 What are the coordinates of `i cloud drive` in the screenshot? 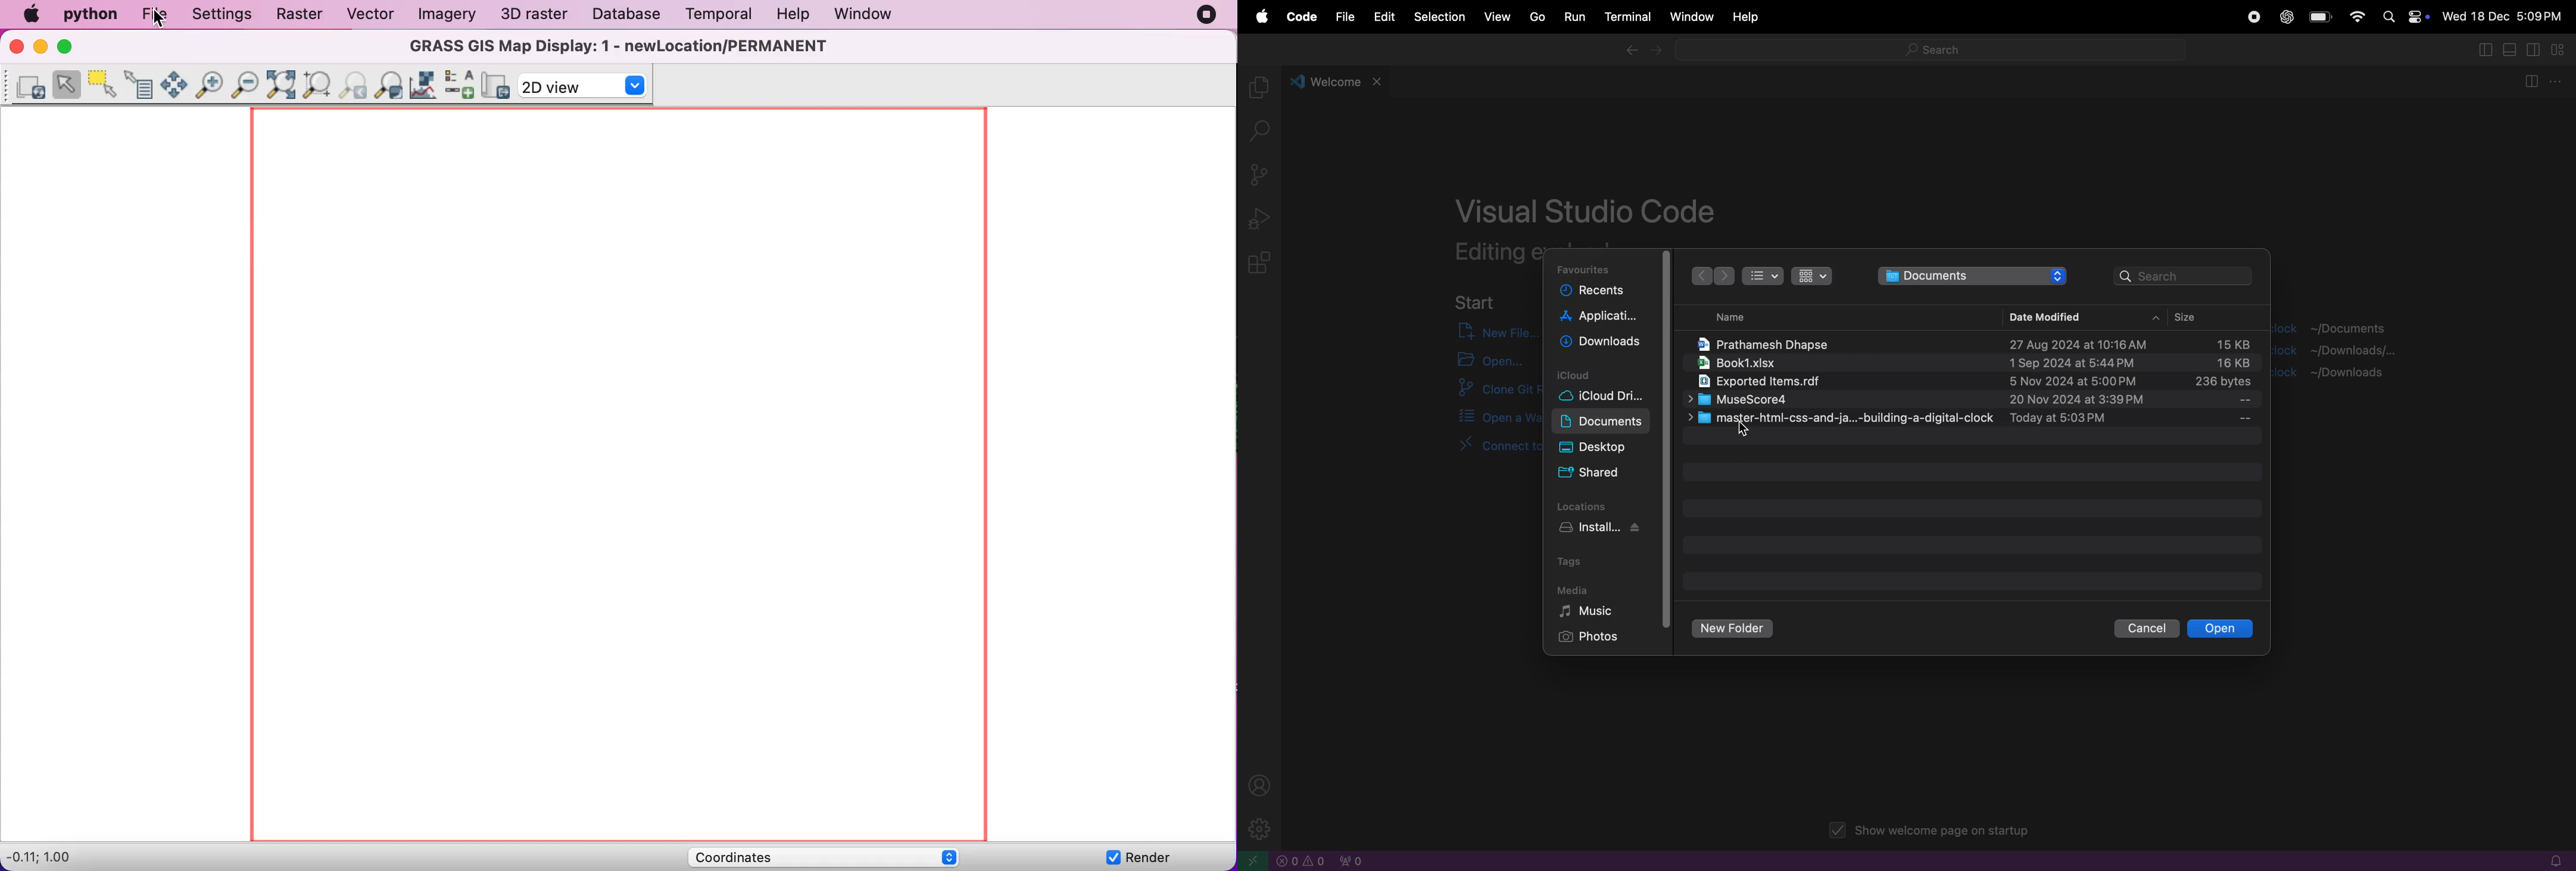 It's located at (1611, 398).